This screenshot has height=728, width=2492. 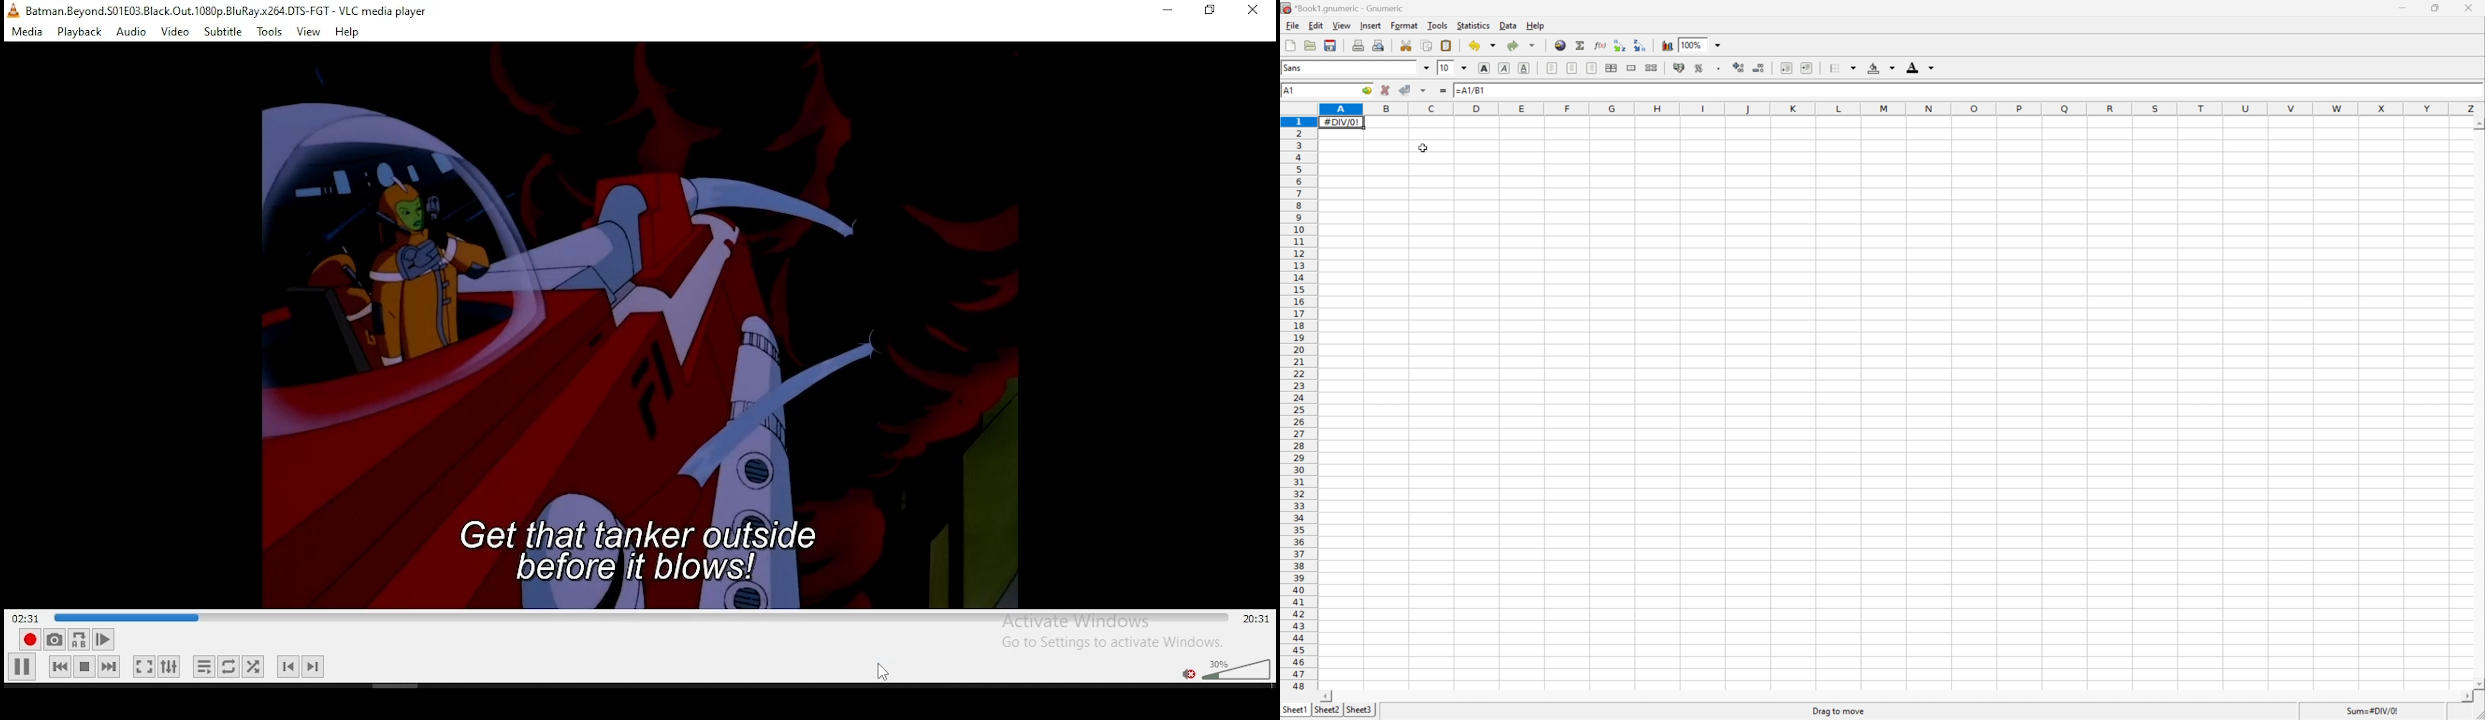 I want to click on Cursor, so click(x=1425, y=149).